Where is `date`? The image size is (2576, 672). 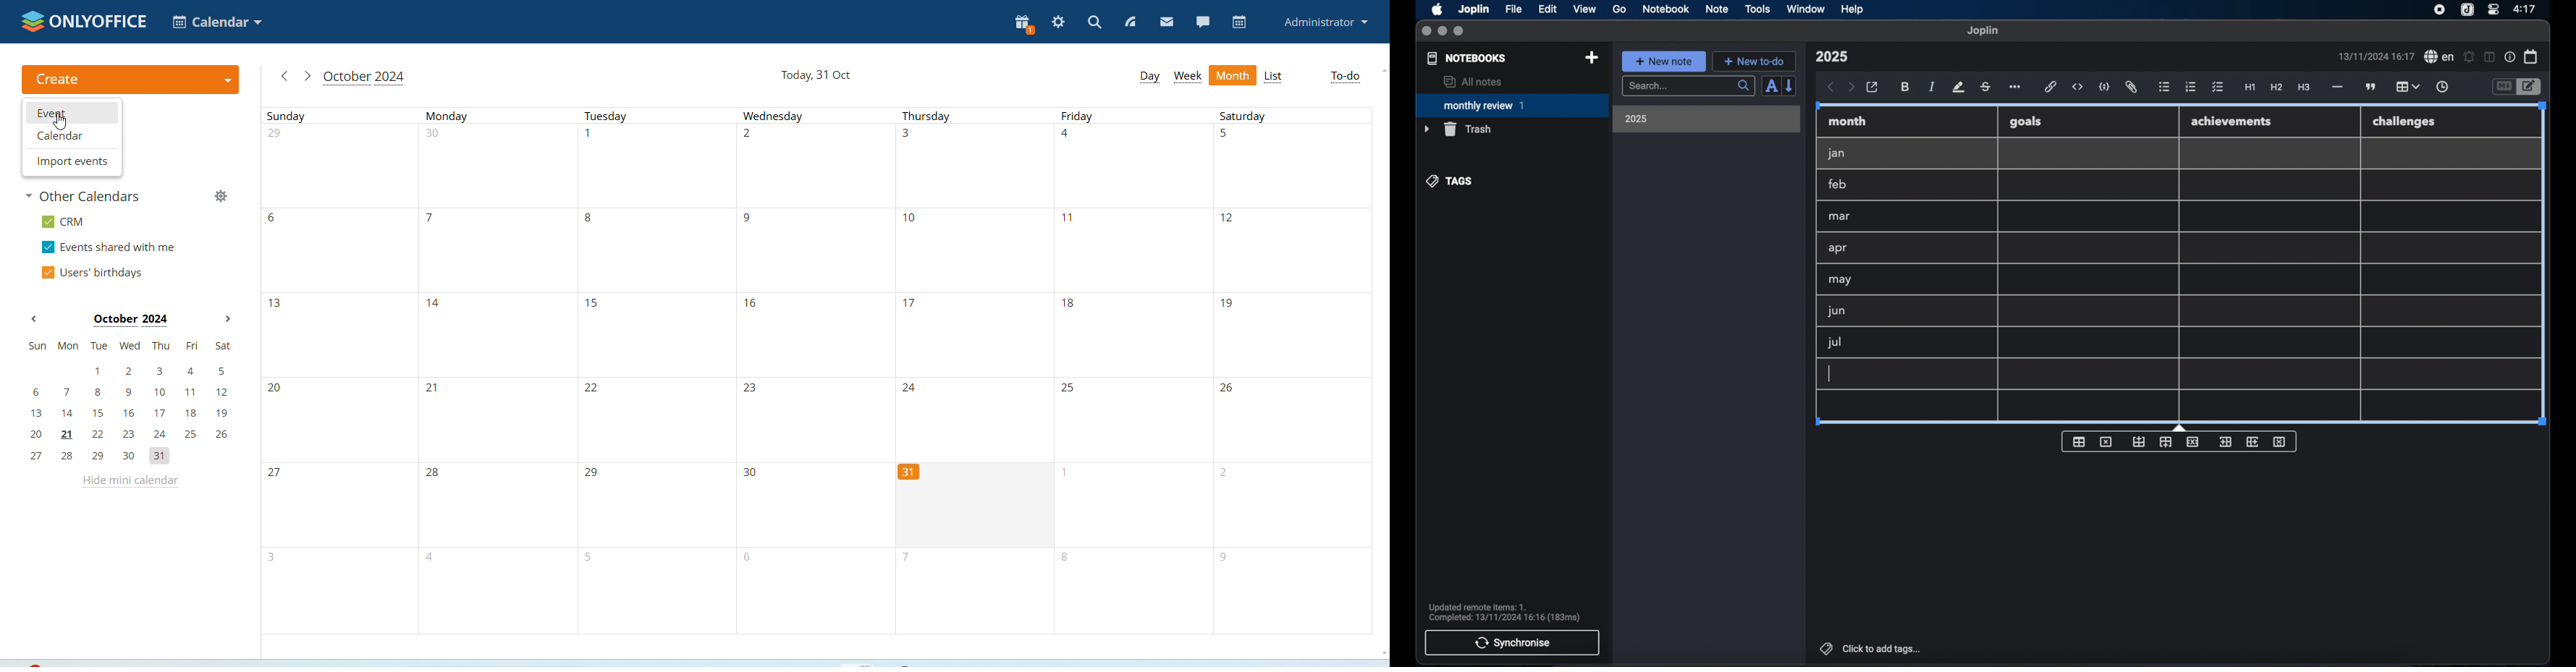
date is located at coordinates (2376, 56).